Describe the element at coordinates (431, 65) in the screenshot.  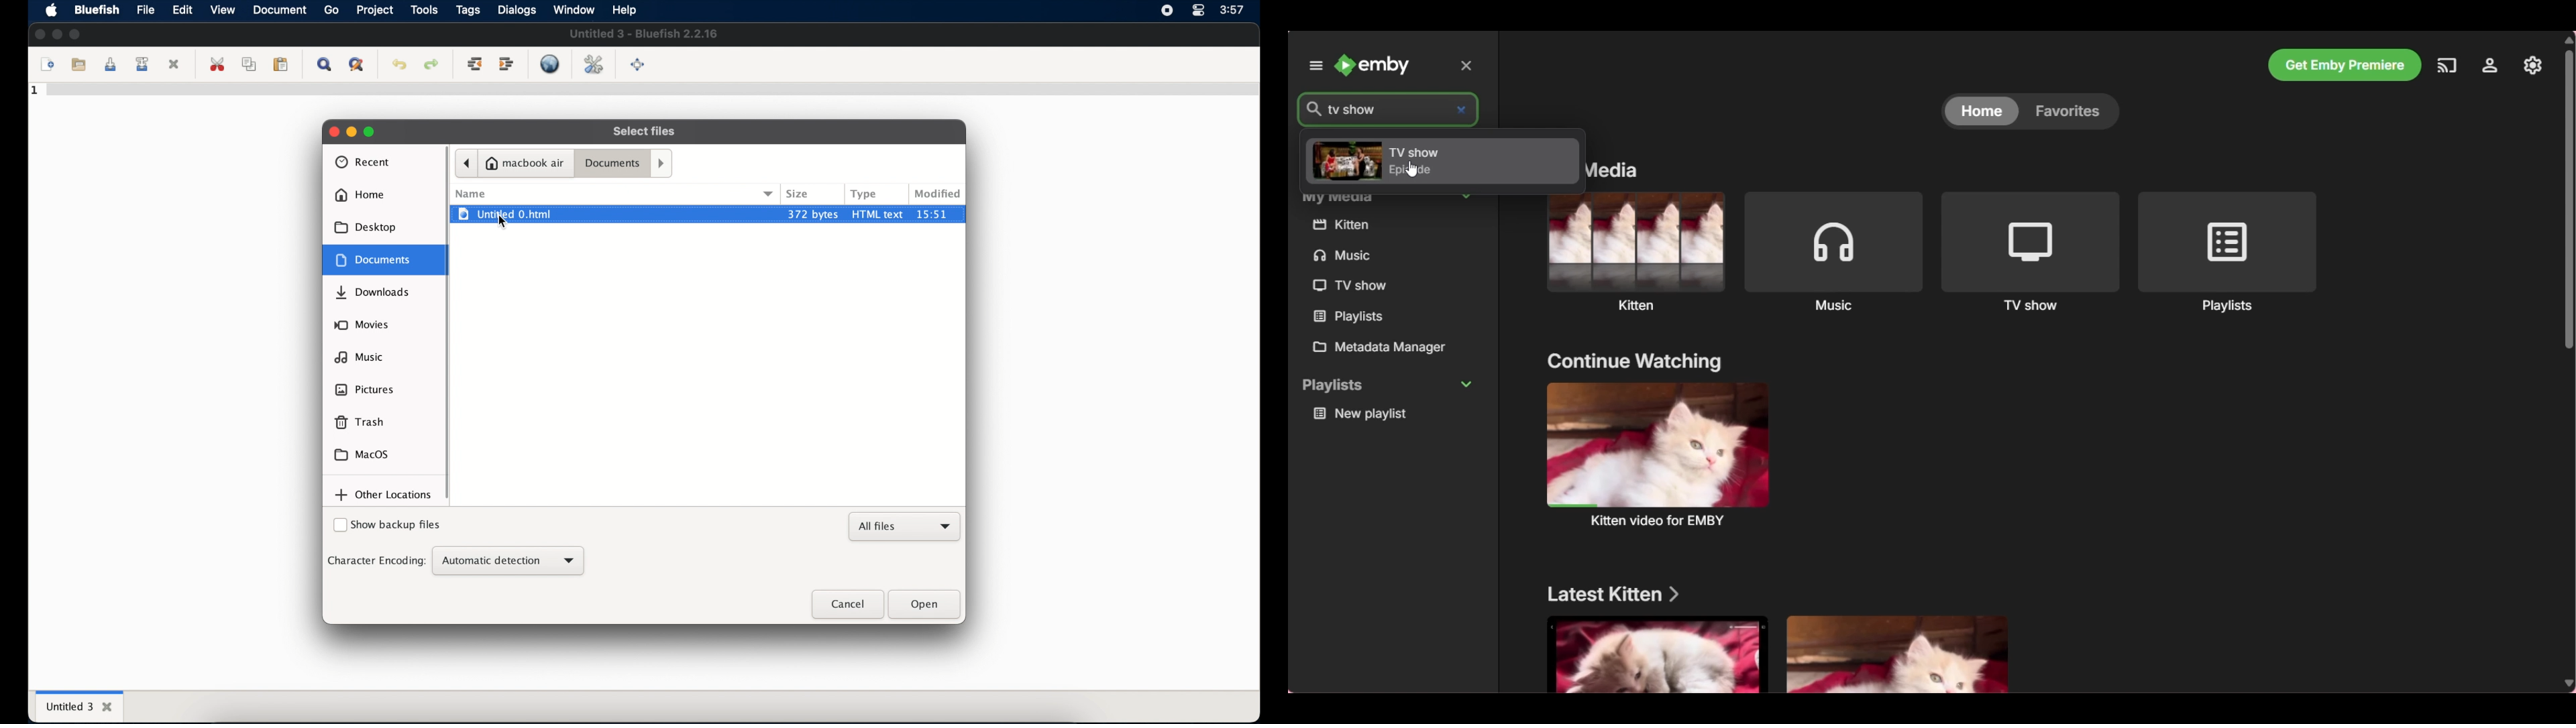
I see `redo` at that location.